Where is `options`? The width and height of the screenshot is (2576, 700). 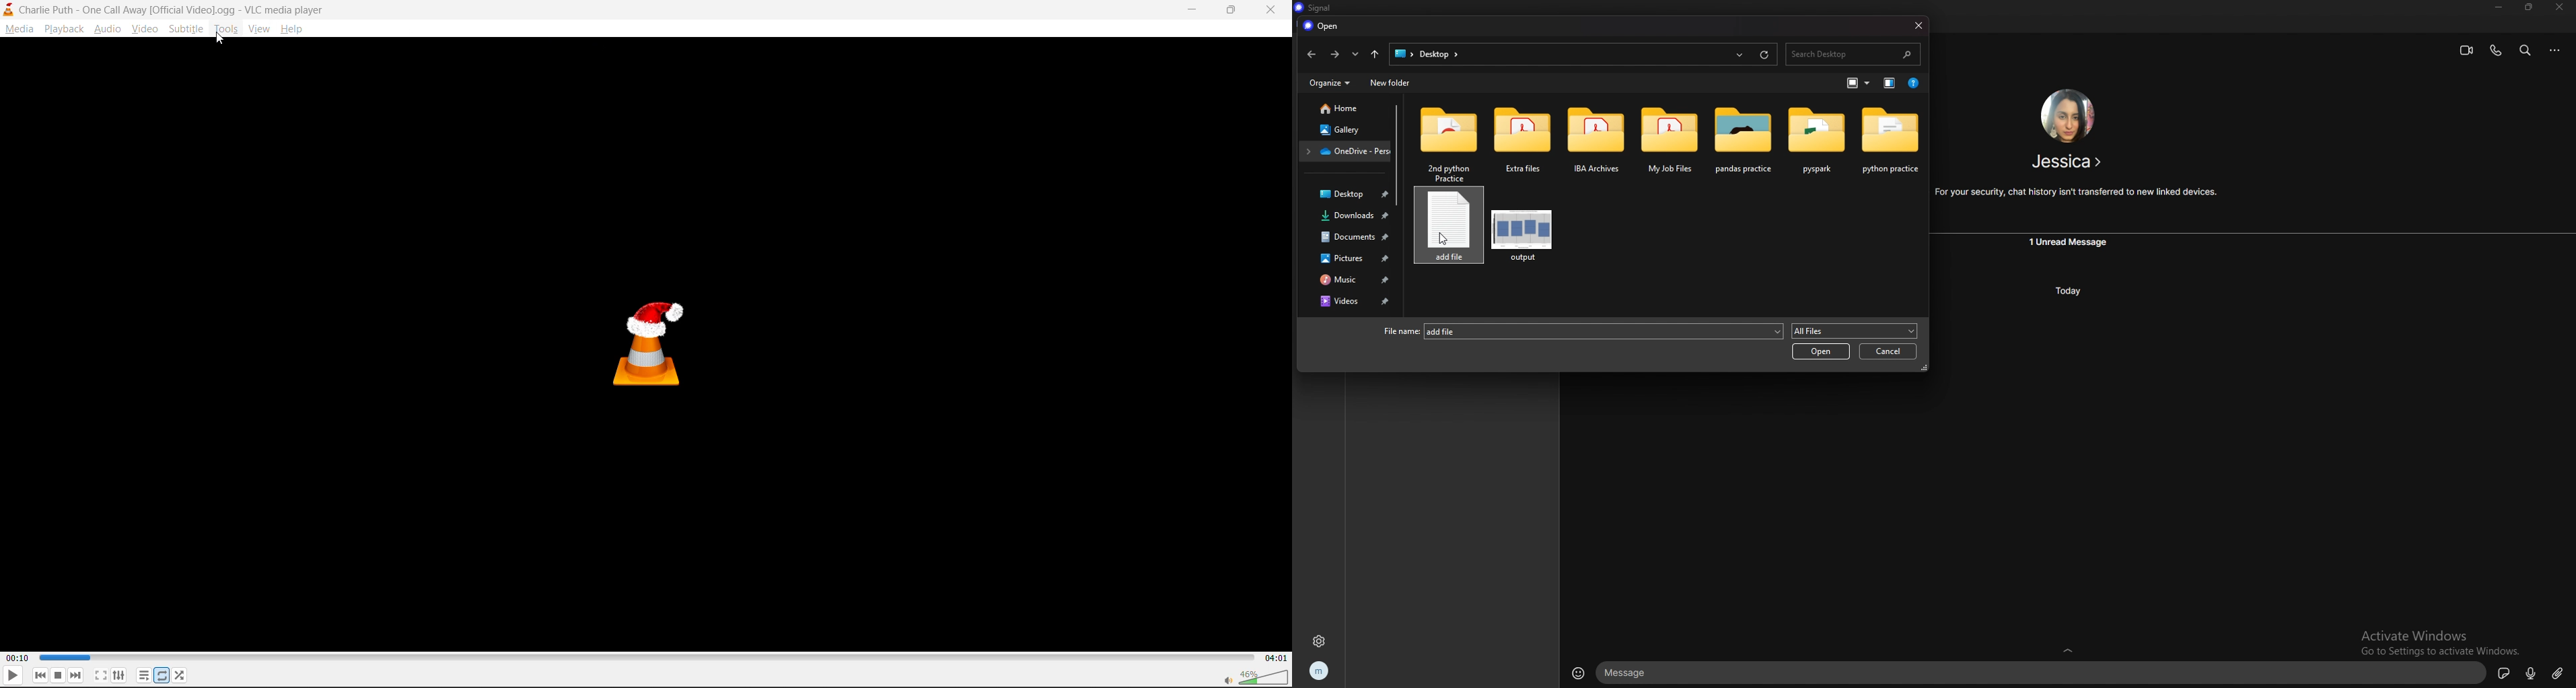 options is located at coordinates (2556, 50).